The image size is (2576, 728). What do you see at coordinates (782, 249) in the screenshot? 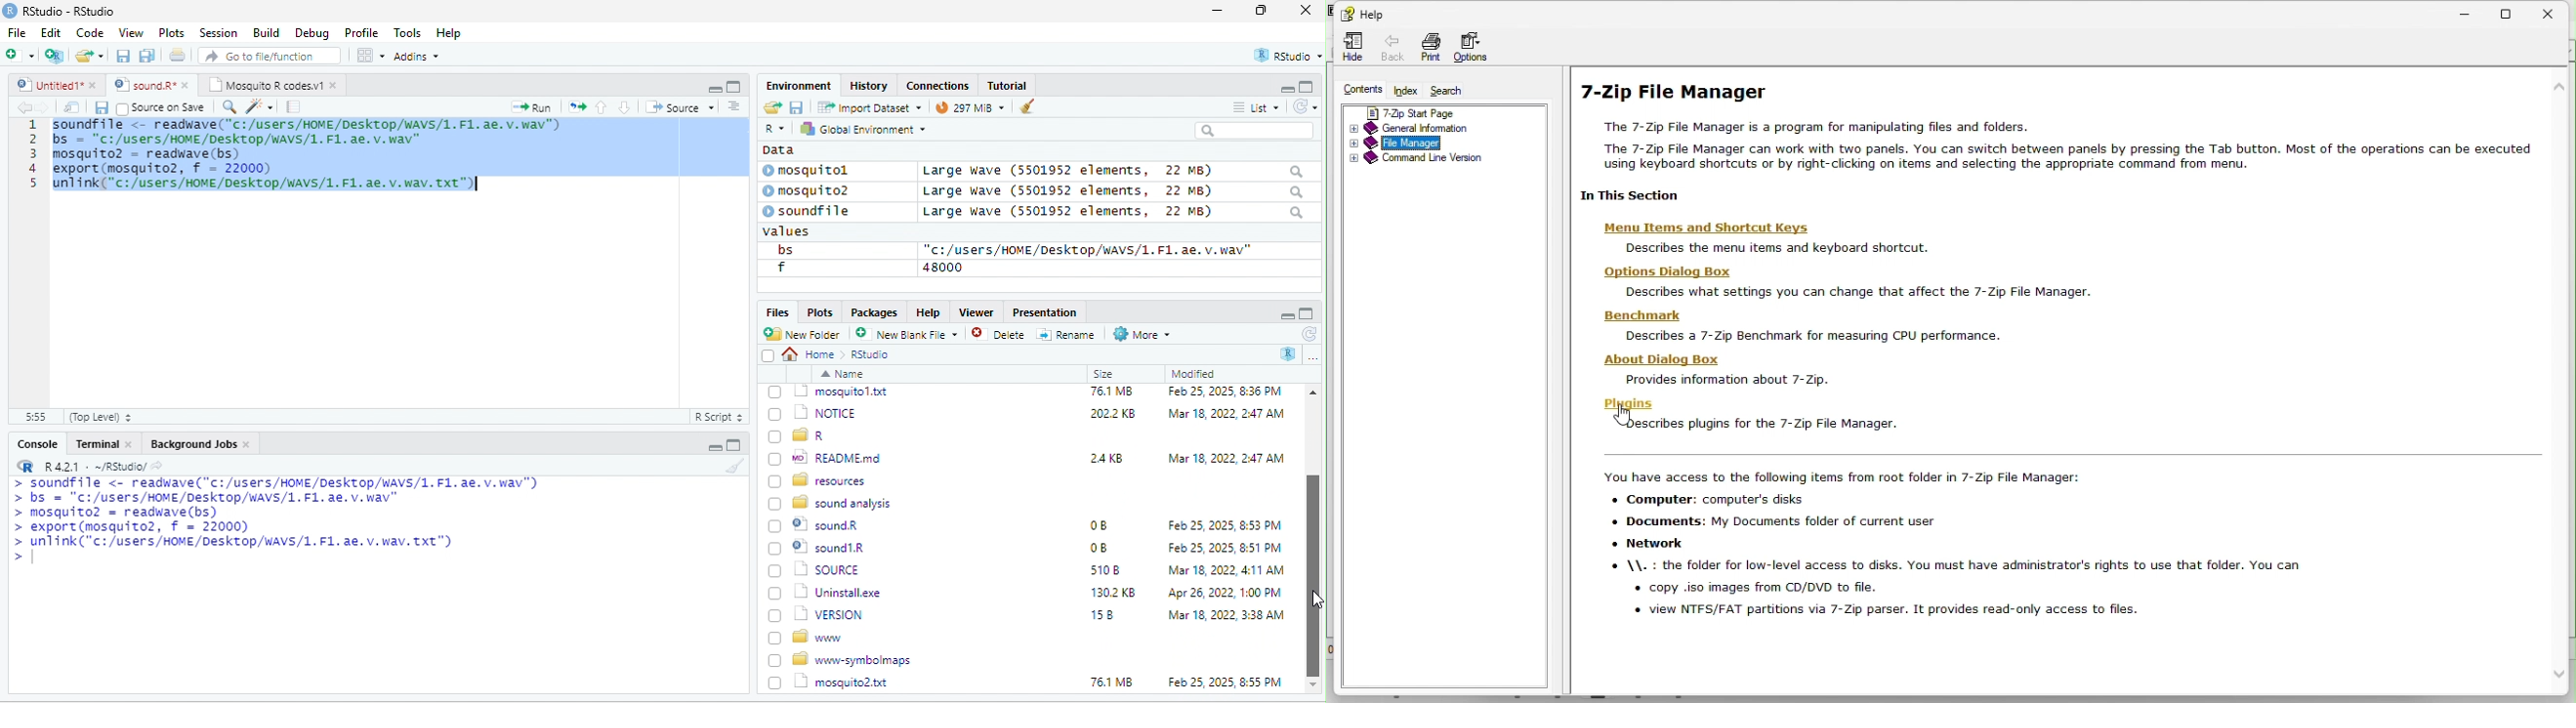
I see `bs` at bounding box center [782, 249].